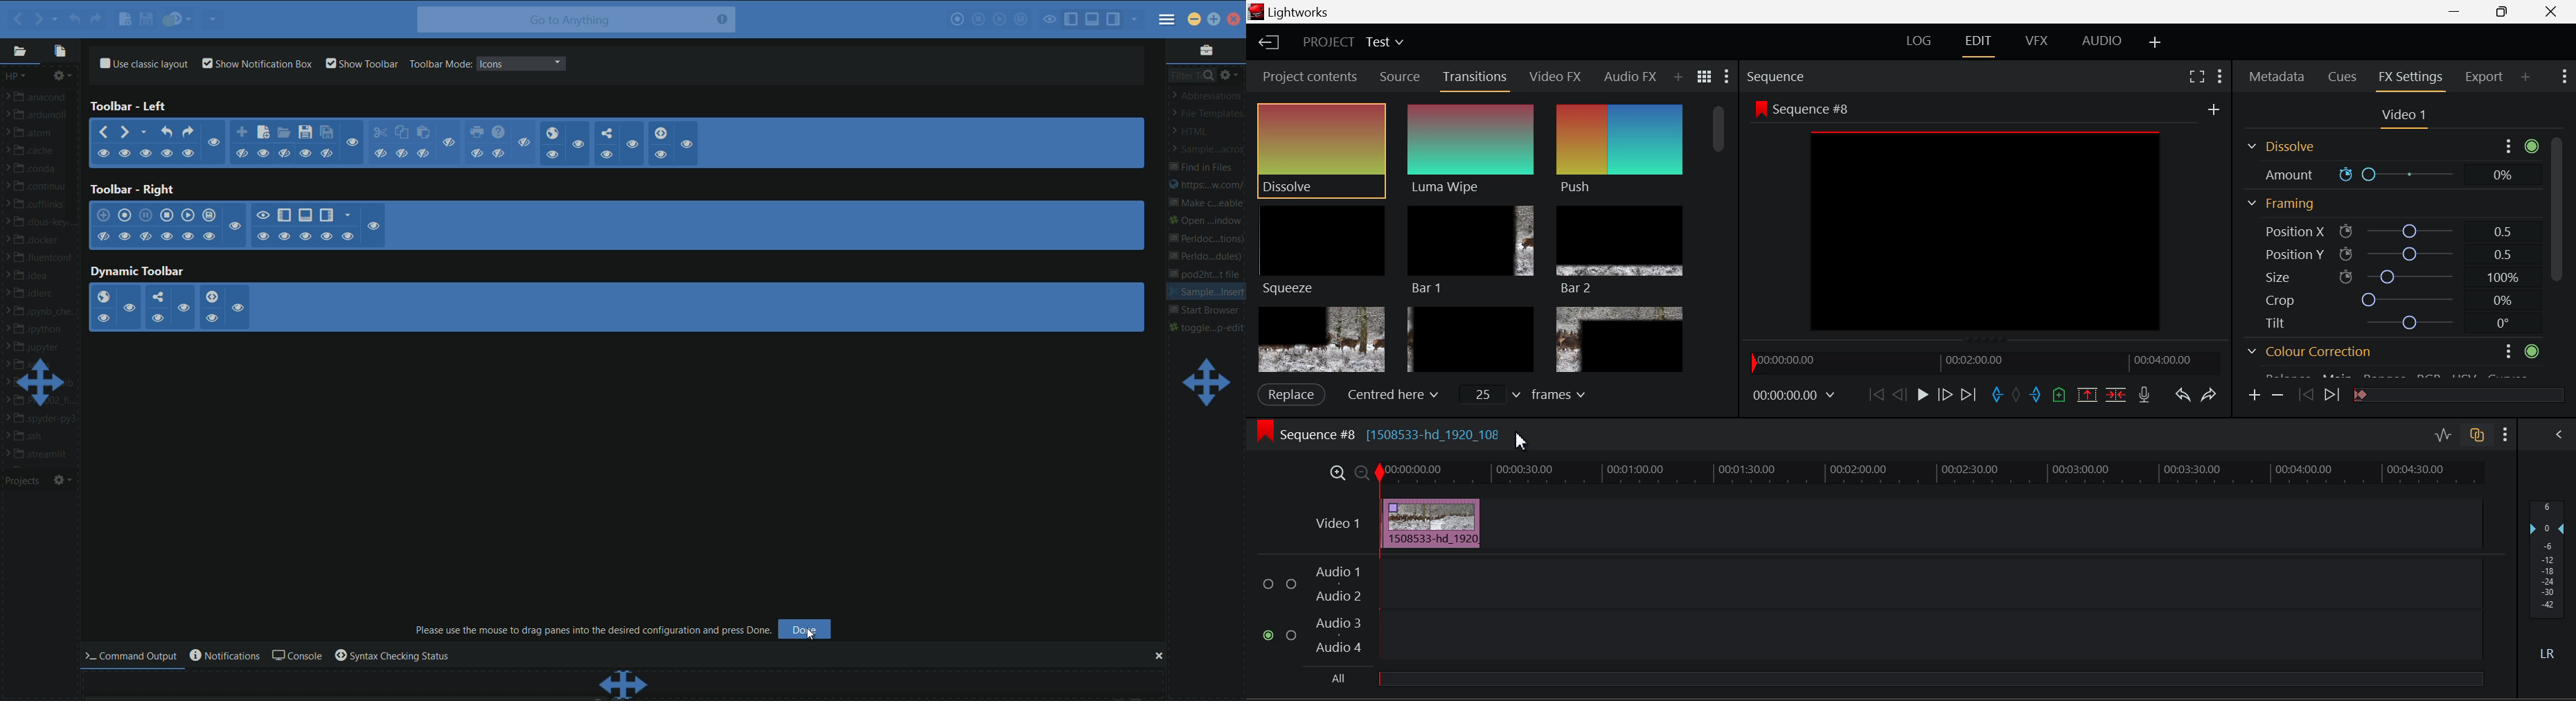  What do you see at coordinates (1376, 434) in the screenshot?
I see `Sequence #8 Editing Section` at bounding box center [1376, 434].